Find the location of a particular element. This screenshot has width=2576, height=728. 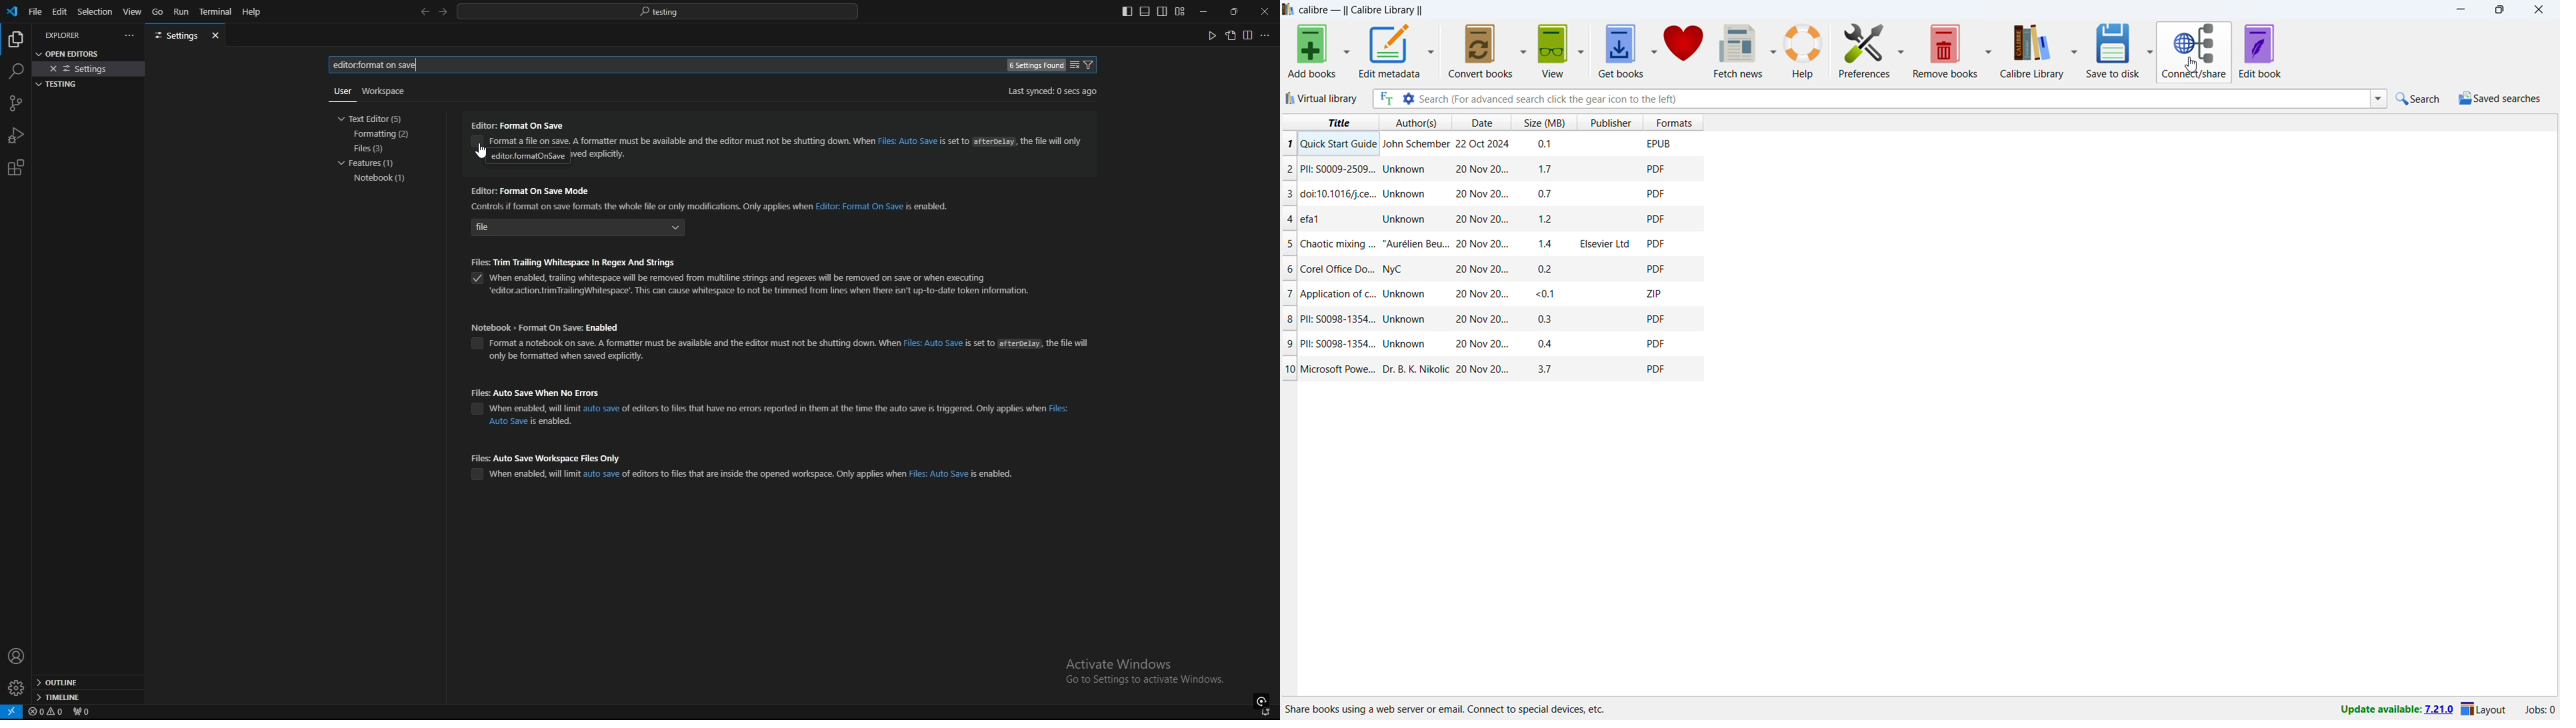

sort by publisher is located at coordinates (1609, 122).